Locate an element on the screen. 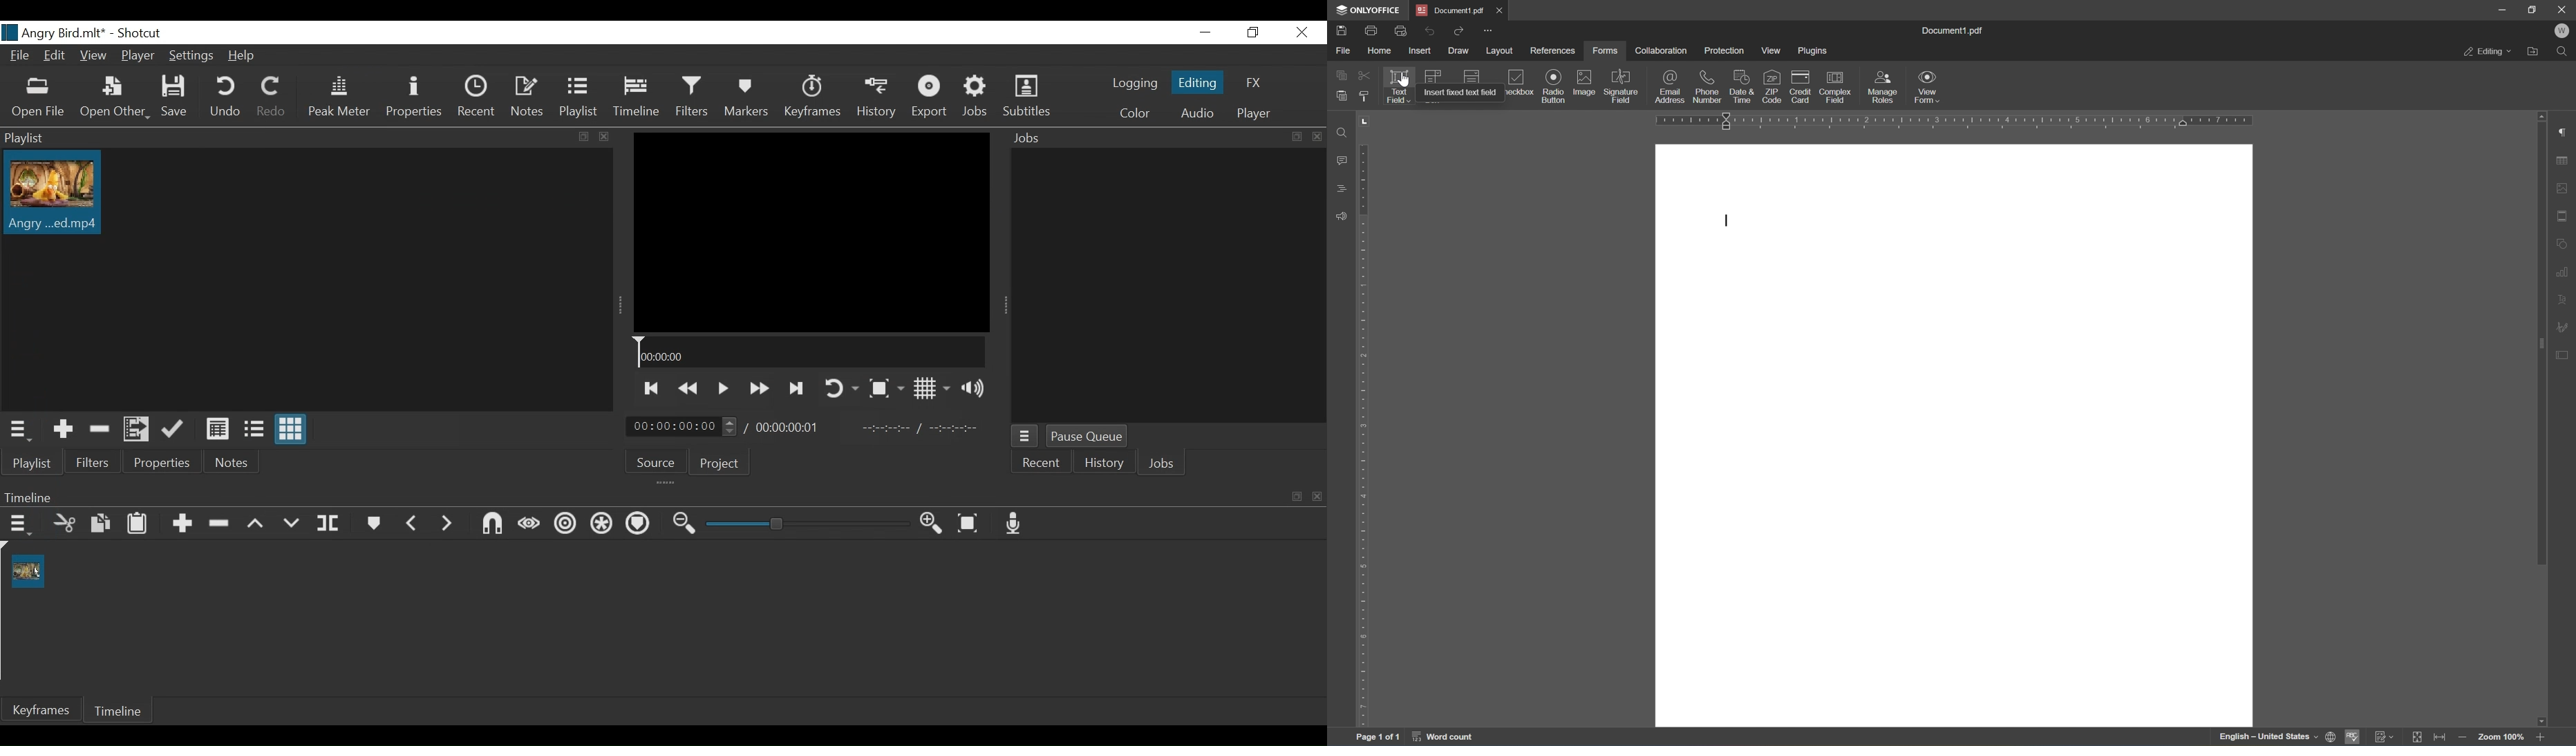 The height and width of the screenshot is (756, 2576). insert is located at coordinates (1421, 51).